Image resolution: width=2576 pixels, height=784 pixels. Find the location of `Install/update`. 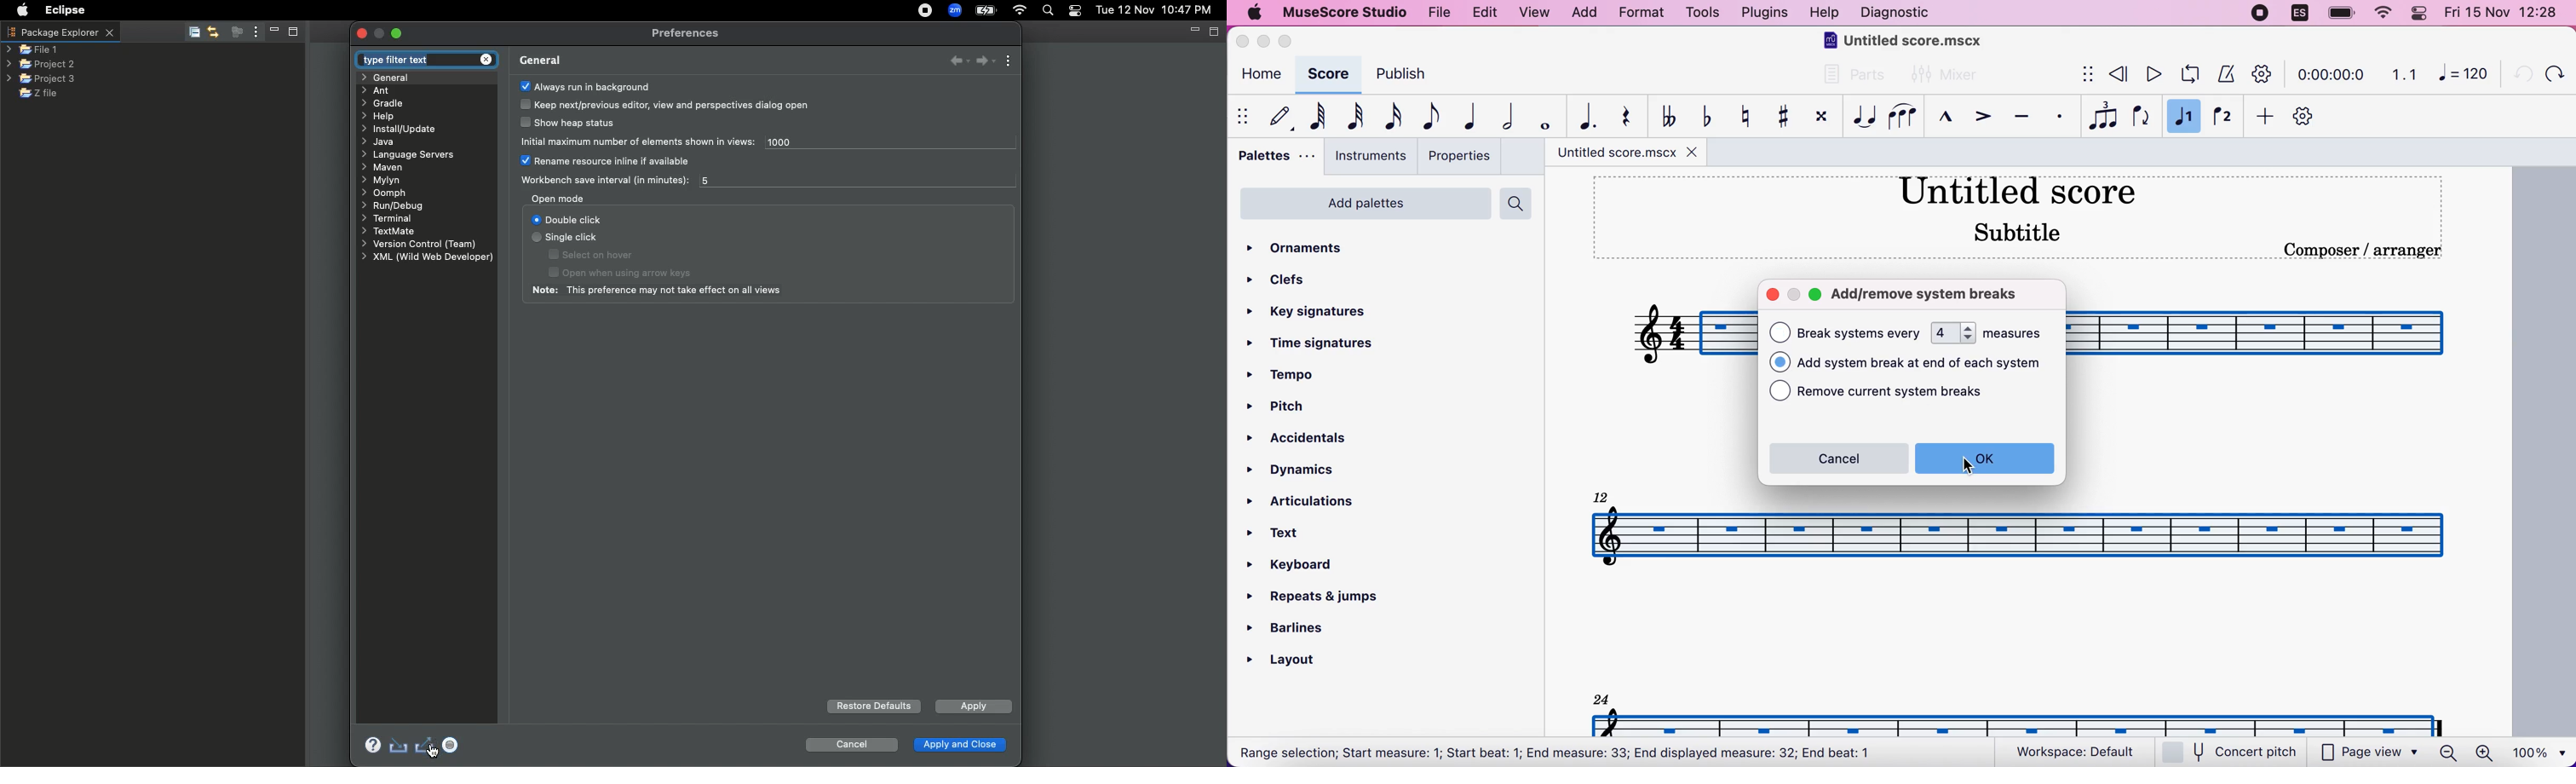

Install/update is located at coordinates (405, 128).